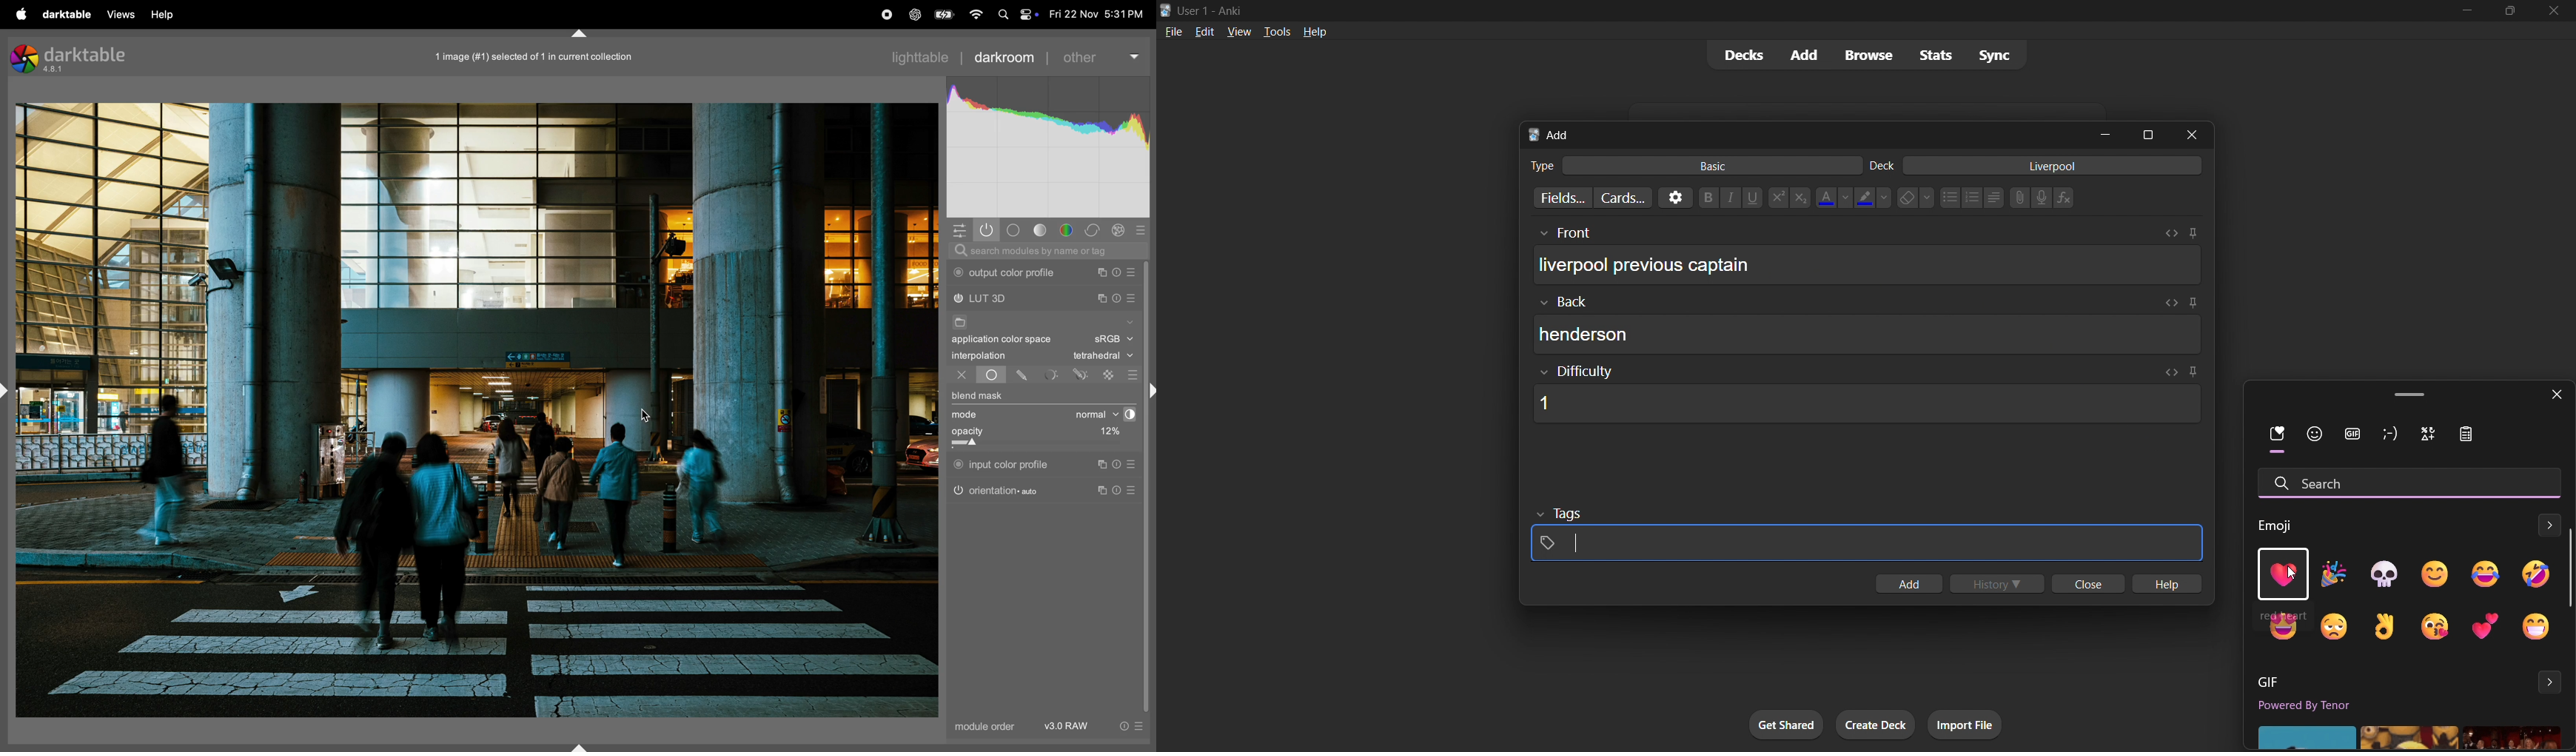  What do you see at coordinates (1097, 15) in the screenshot?
I see `date and time` at bounding box center [1097, 15].